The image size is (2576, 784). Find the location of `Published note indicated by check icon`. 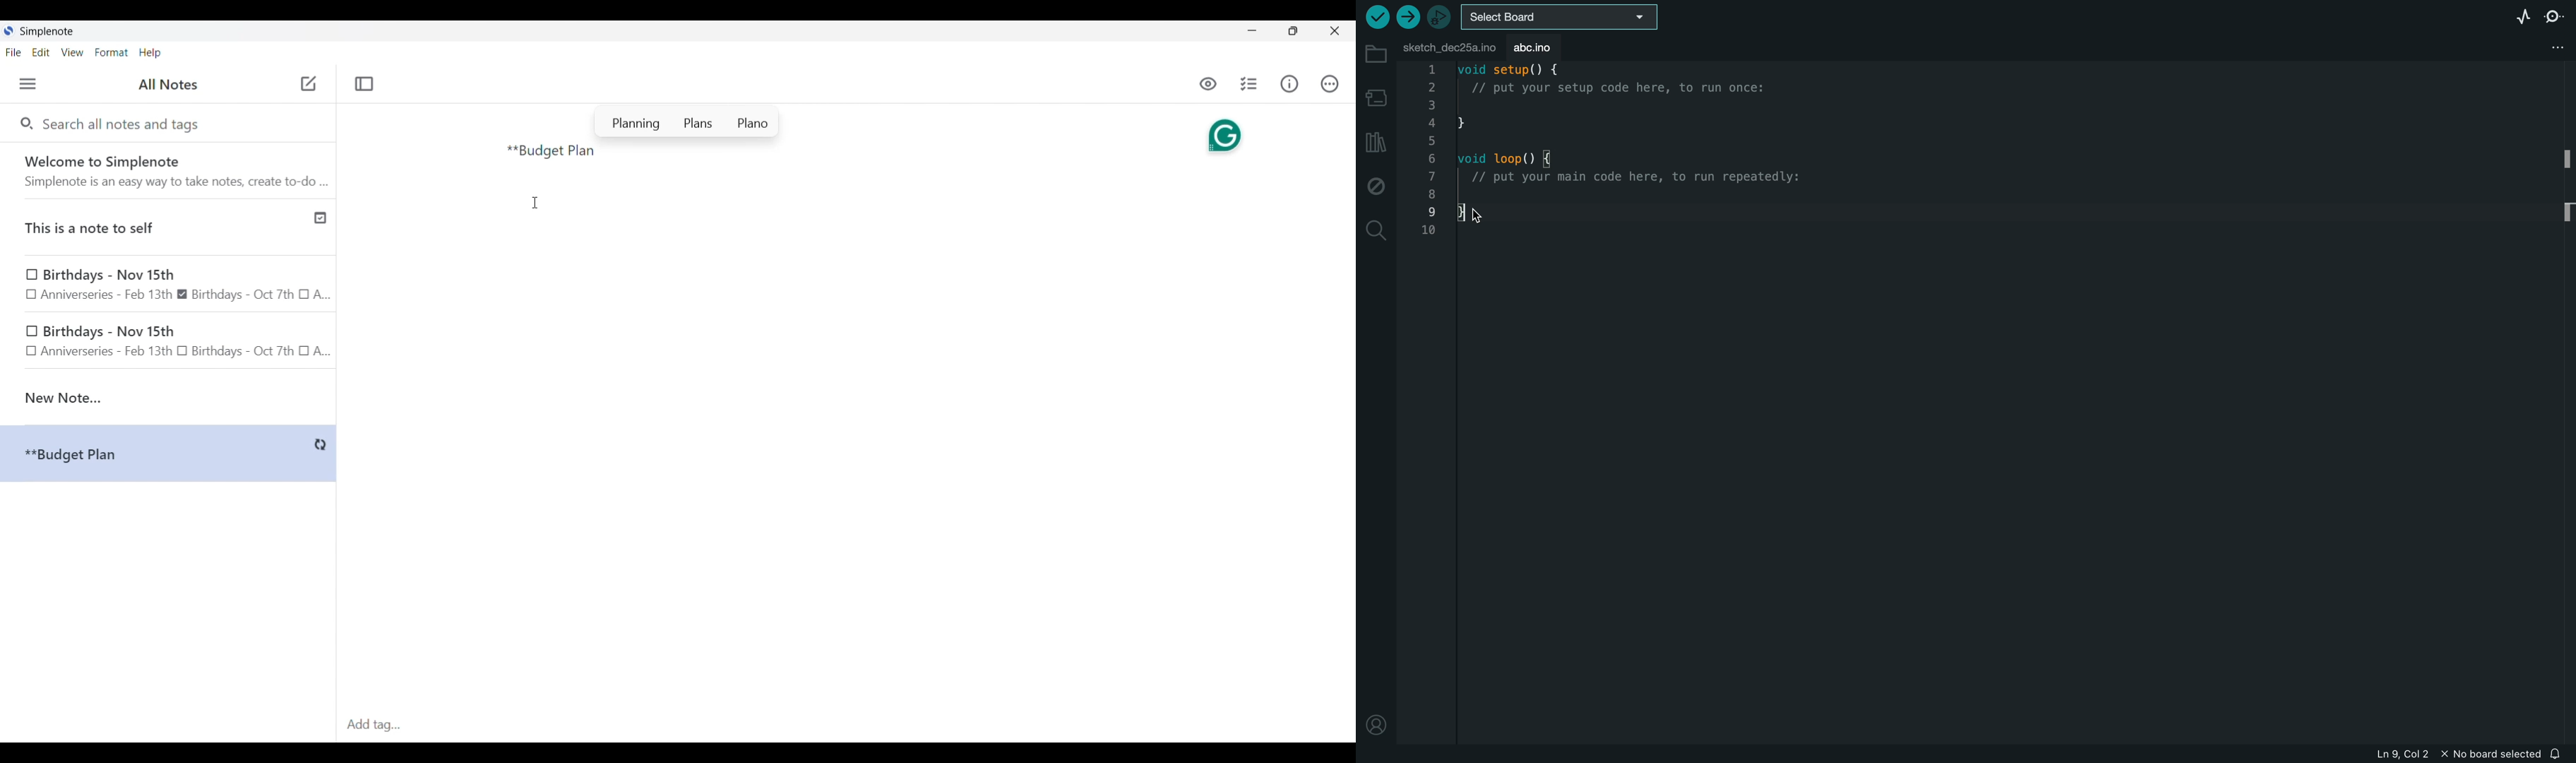

Published note indicated by check icon is located at coordinates (169, 227).